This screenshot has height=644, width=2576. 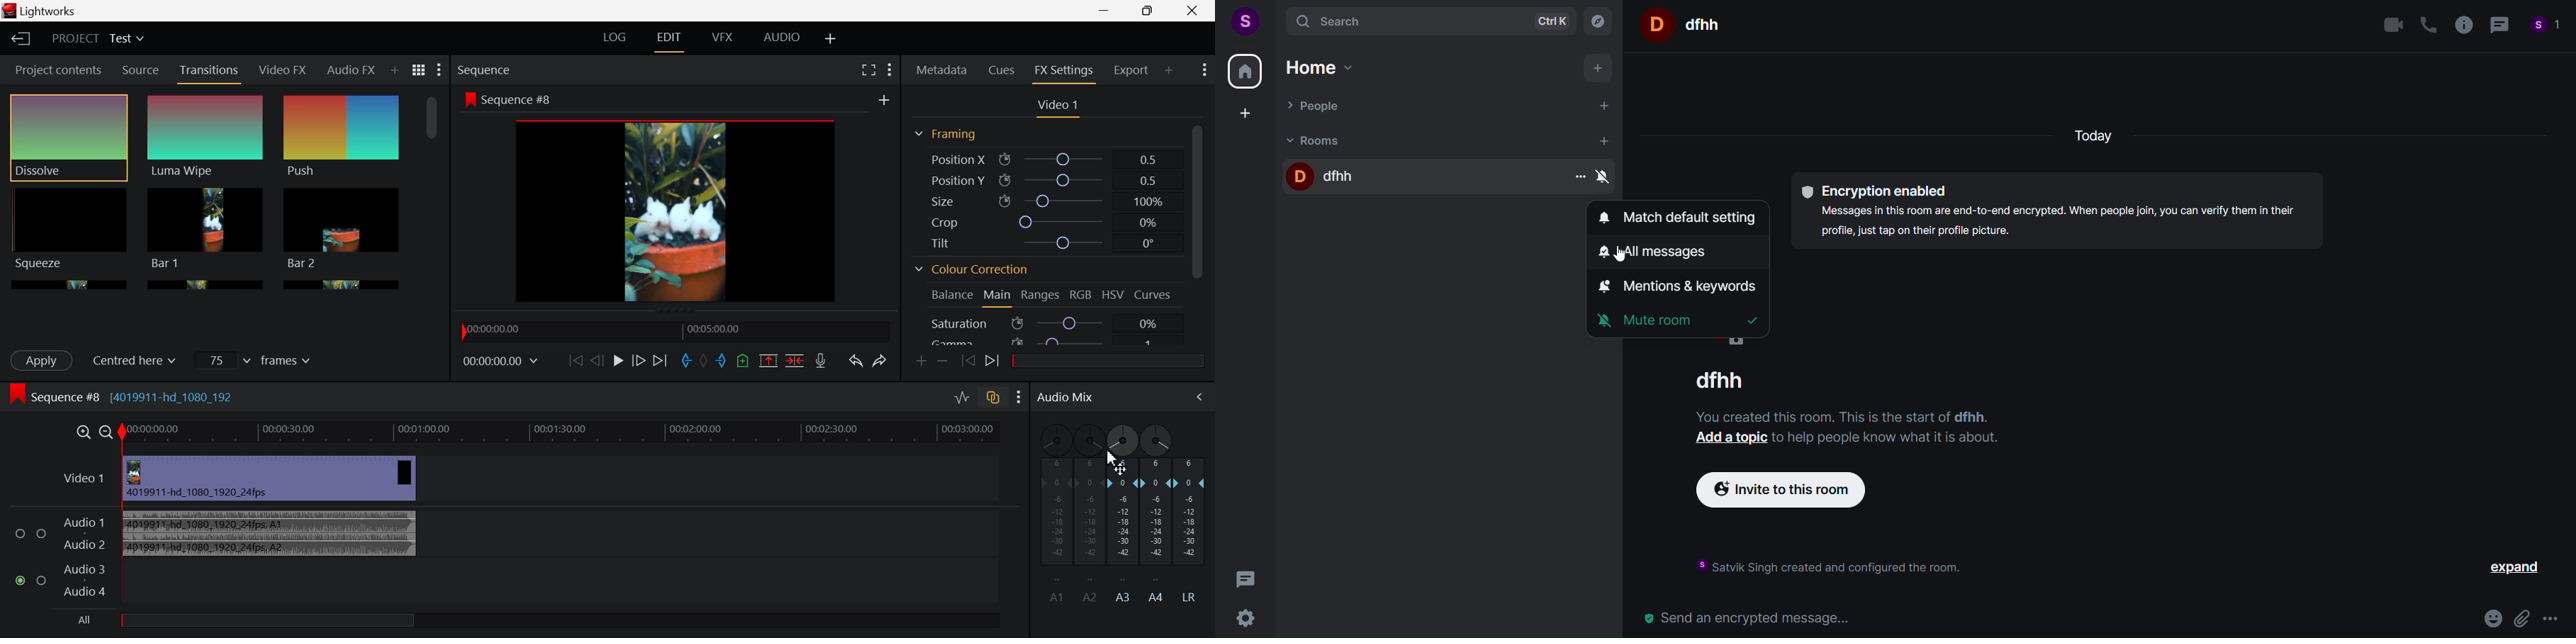 I want to click on to help people know what it Is about., so click(x=1888, y=437).